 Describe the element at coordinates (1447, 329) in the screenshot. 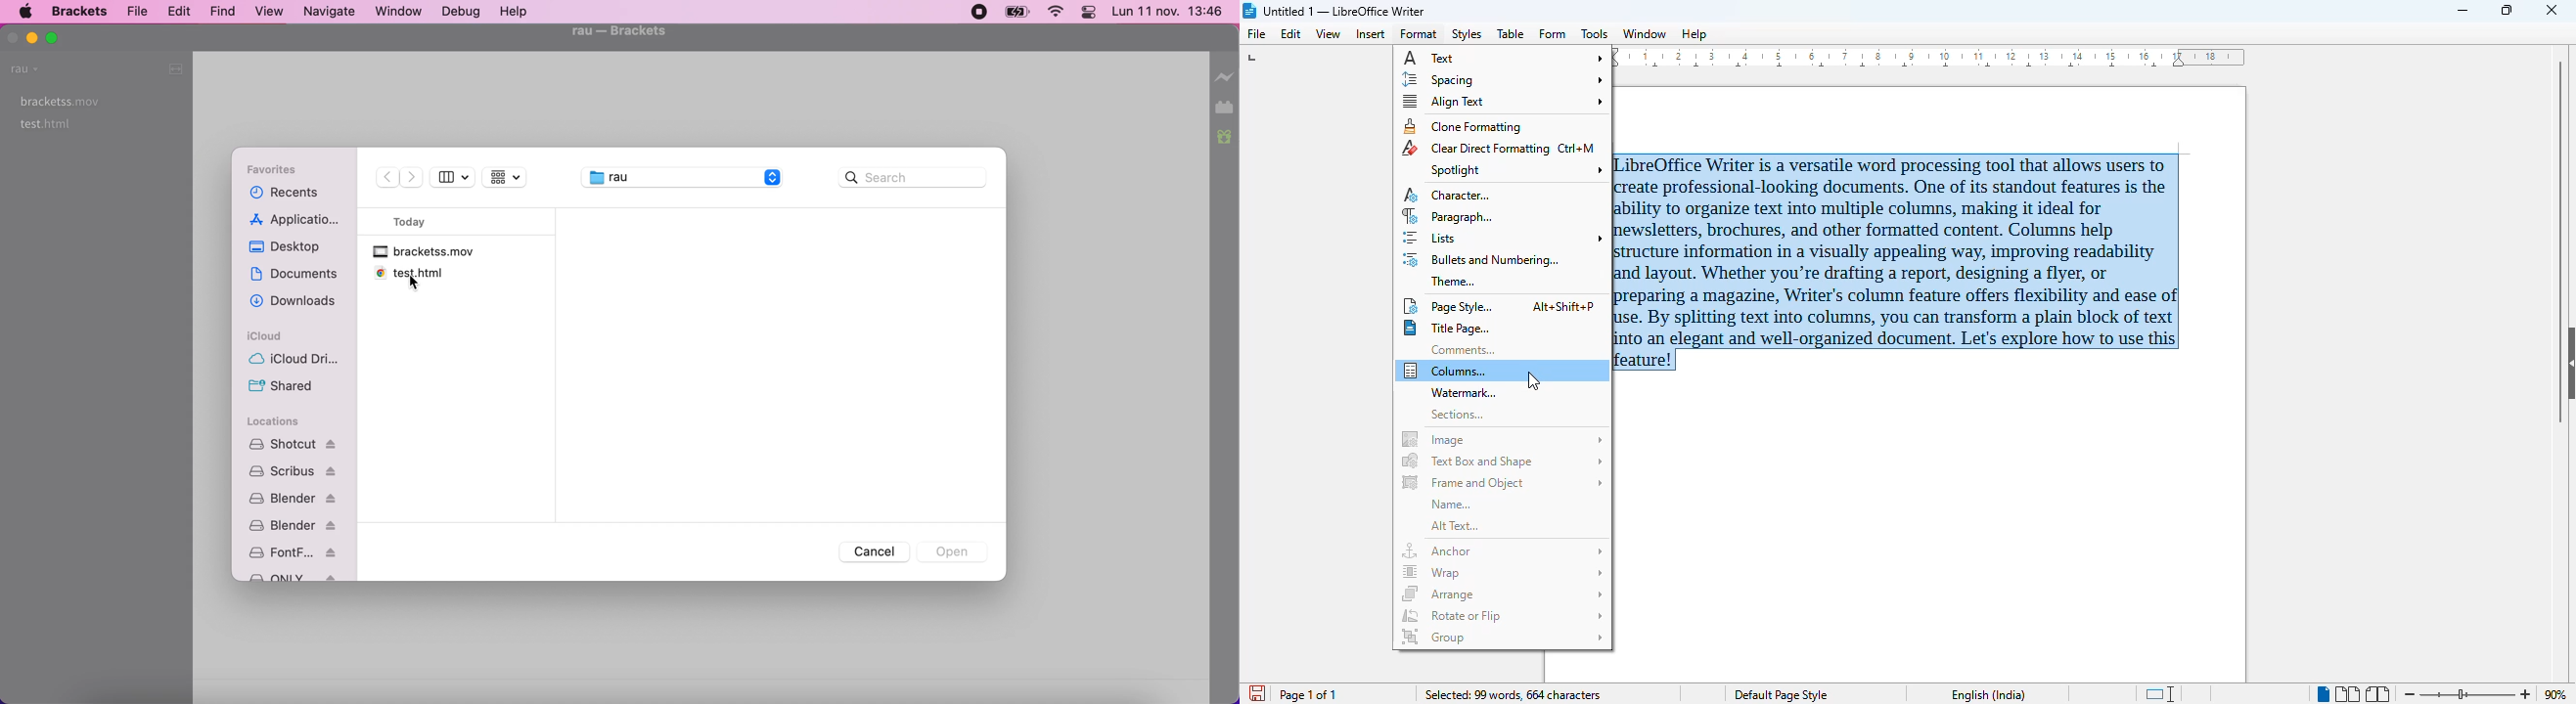

I see `title page` at that location.